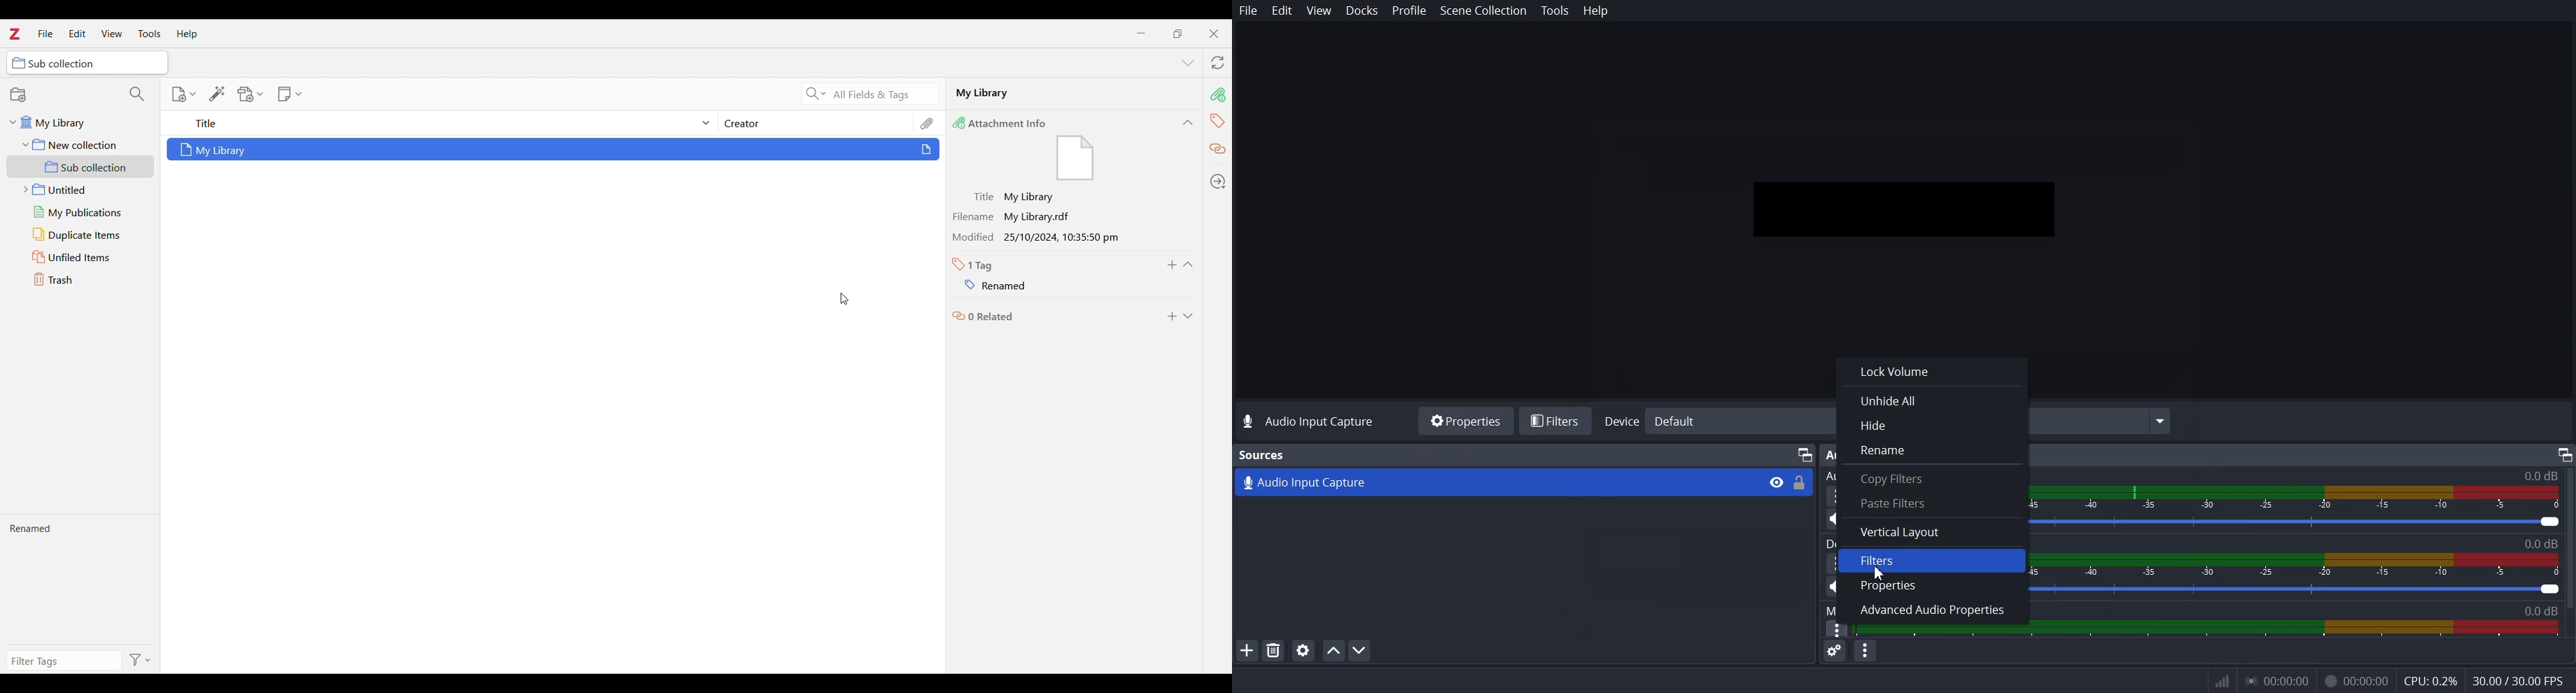  Describe the element at coordinates (1595, 10) in the screenshot. I see `Help` at that location.